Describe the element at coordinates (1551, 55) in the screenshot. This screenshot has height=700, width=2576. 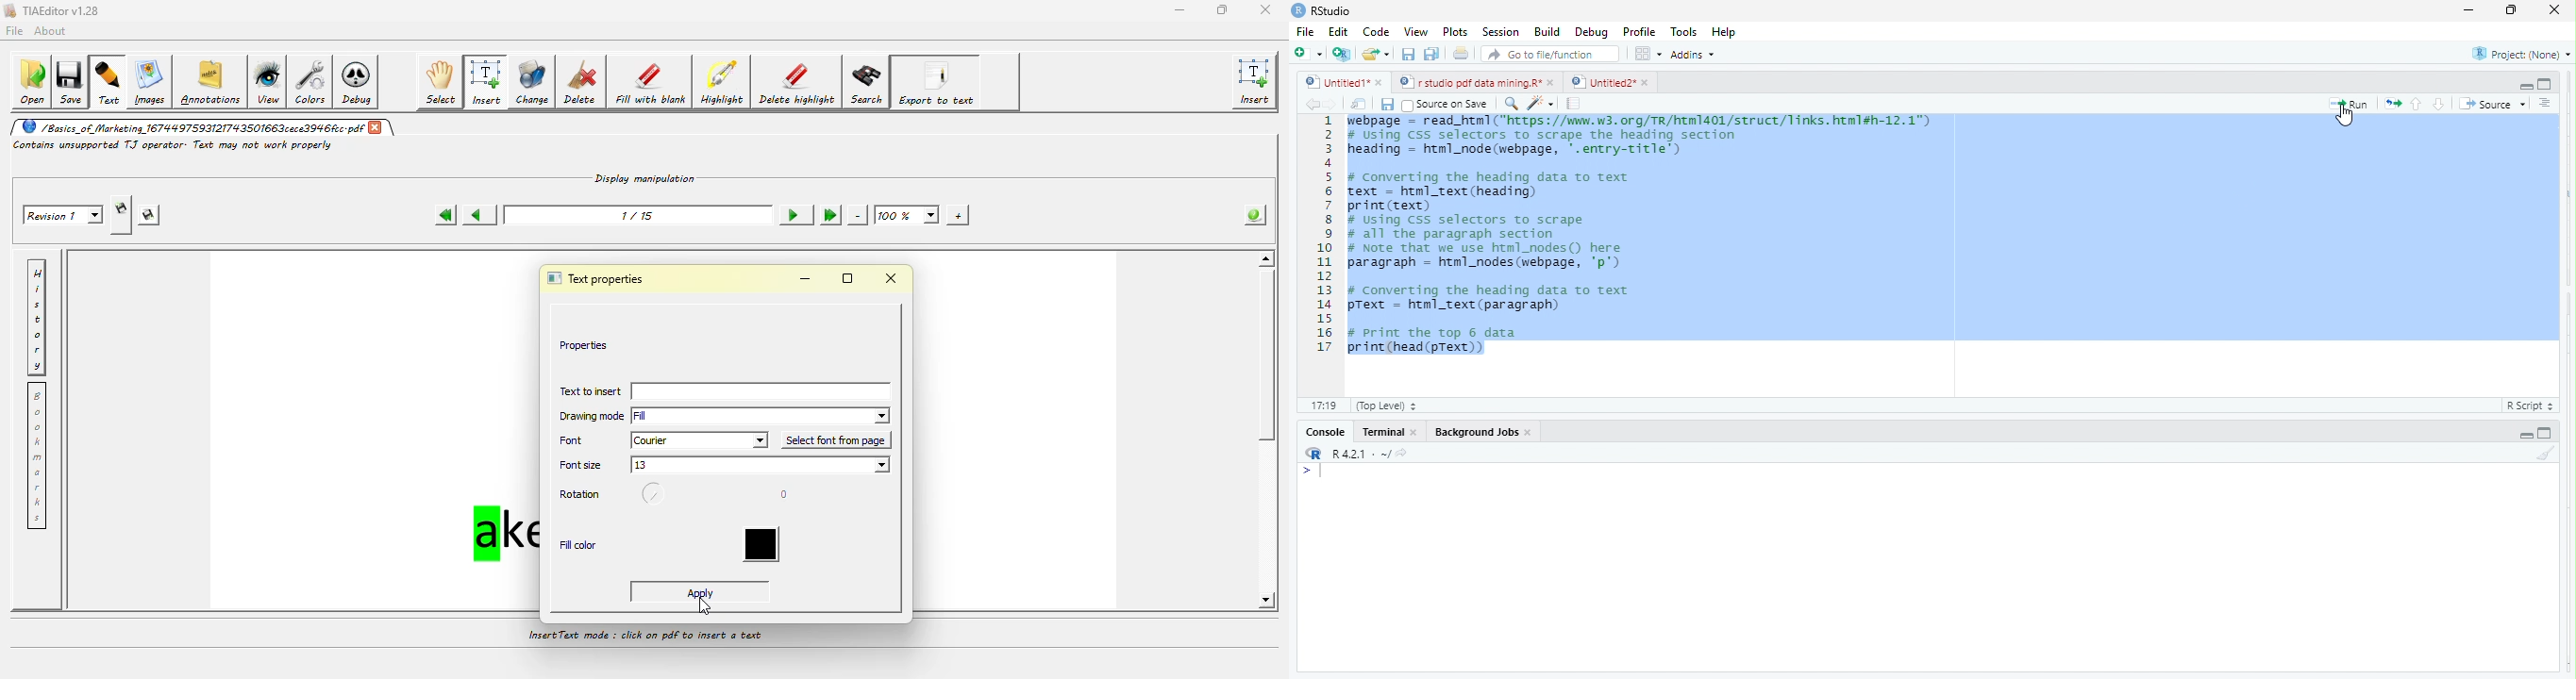
I see ` Go to file/function` at that location.